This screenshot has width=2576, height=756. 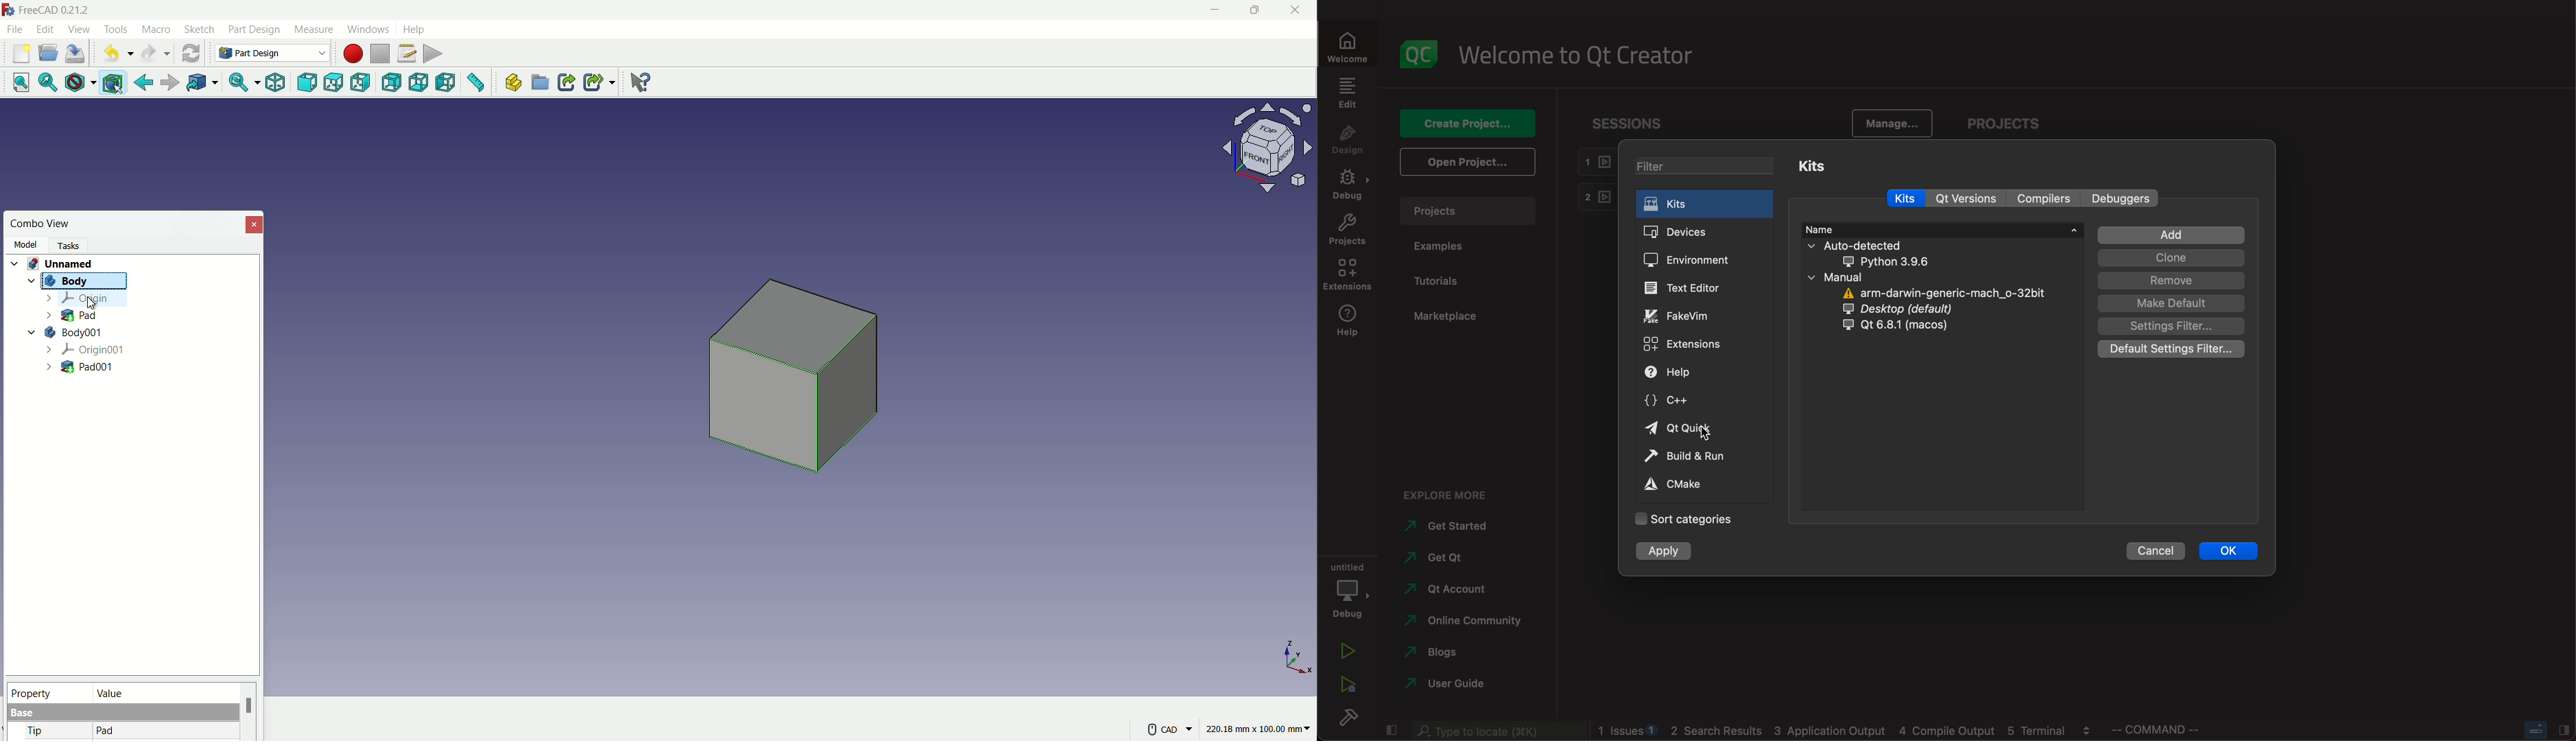 I want to click on preset viewpoint, so click(x=1272, y=154).